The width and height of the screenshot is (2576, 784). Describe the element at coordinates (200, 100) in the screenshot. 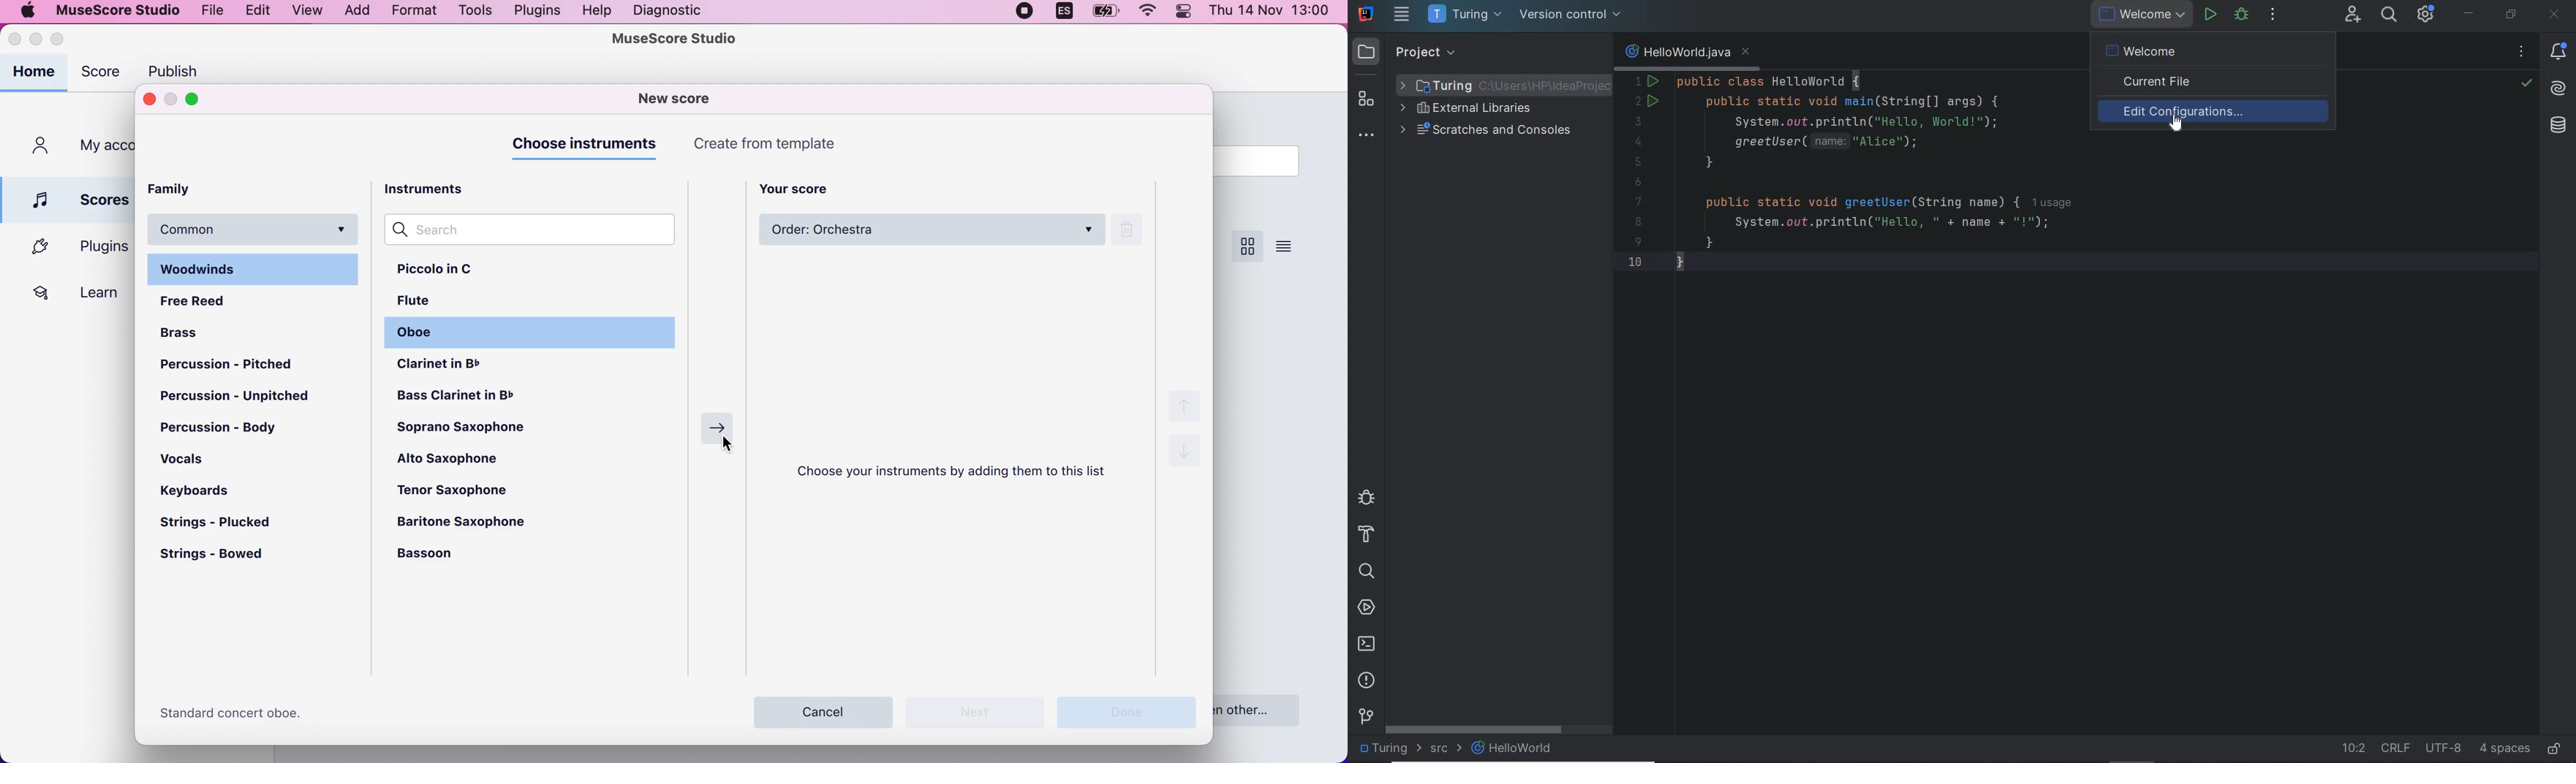

I see `maximize` at that location.